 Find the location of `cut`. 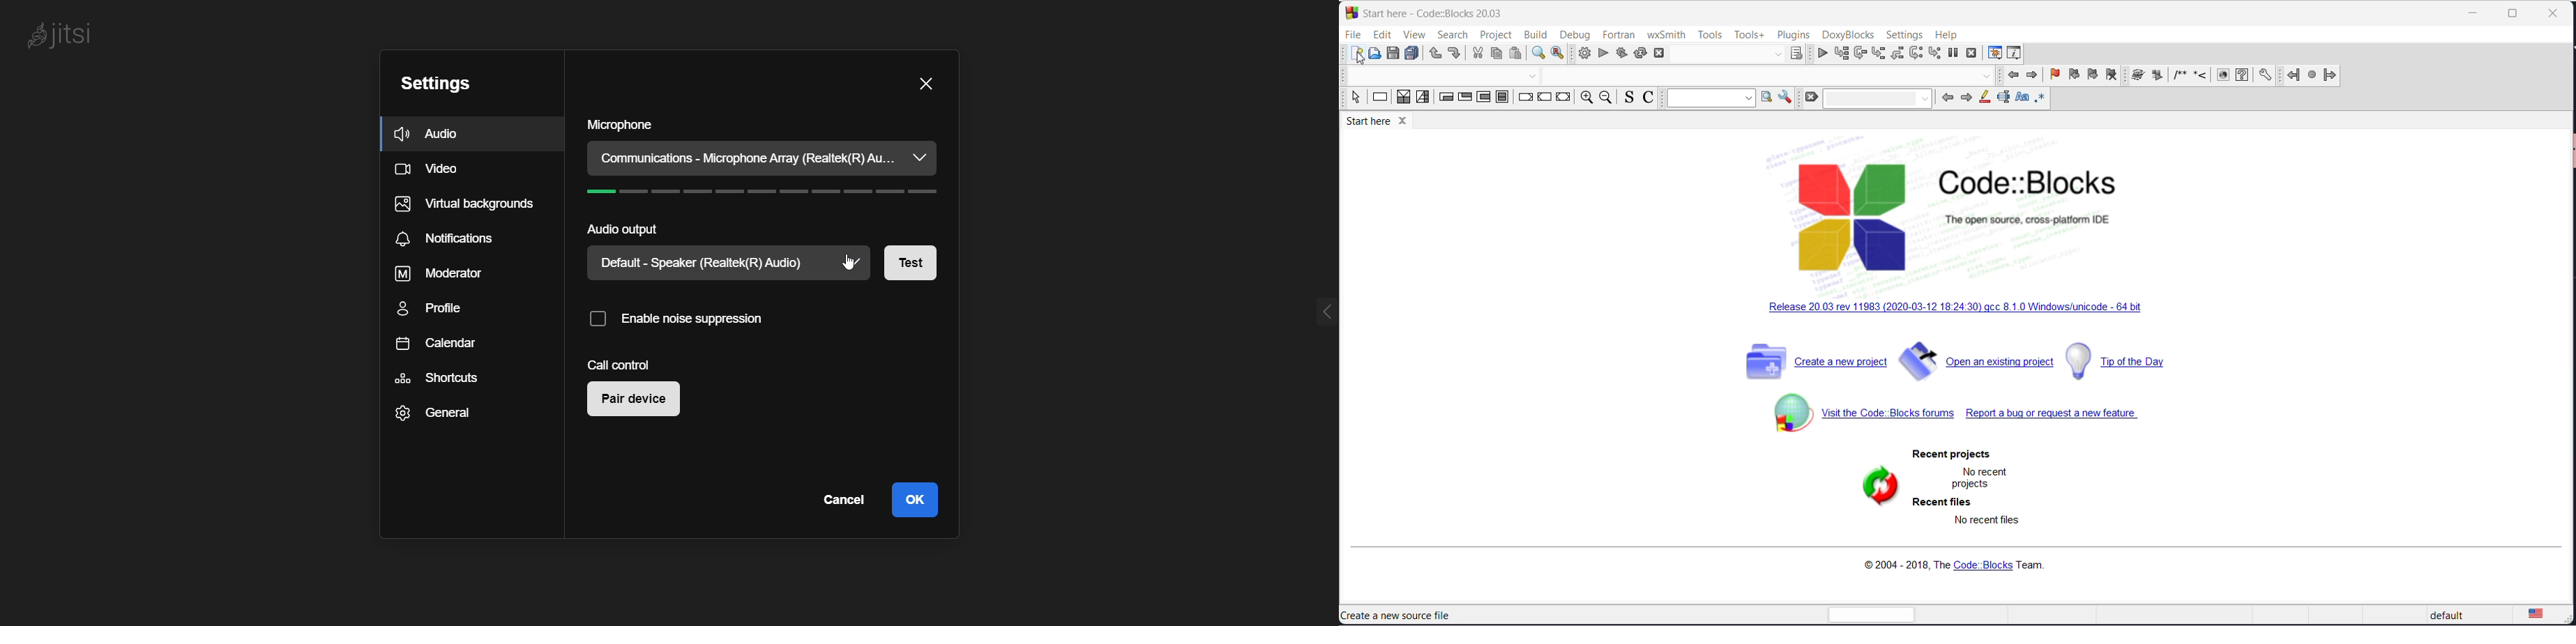

cut is located at coordinates (1479, 53).